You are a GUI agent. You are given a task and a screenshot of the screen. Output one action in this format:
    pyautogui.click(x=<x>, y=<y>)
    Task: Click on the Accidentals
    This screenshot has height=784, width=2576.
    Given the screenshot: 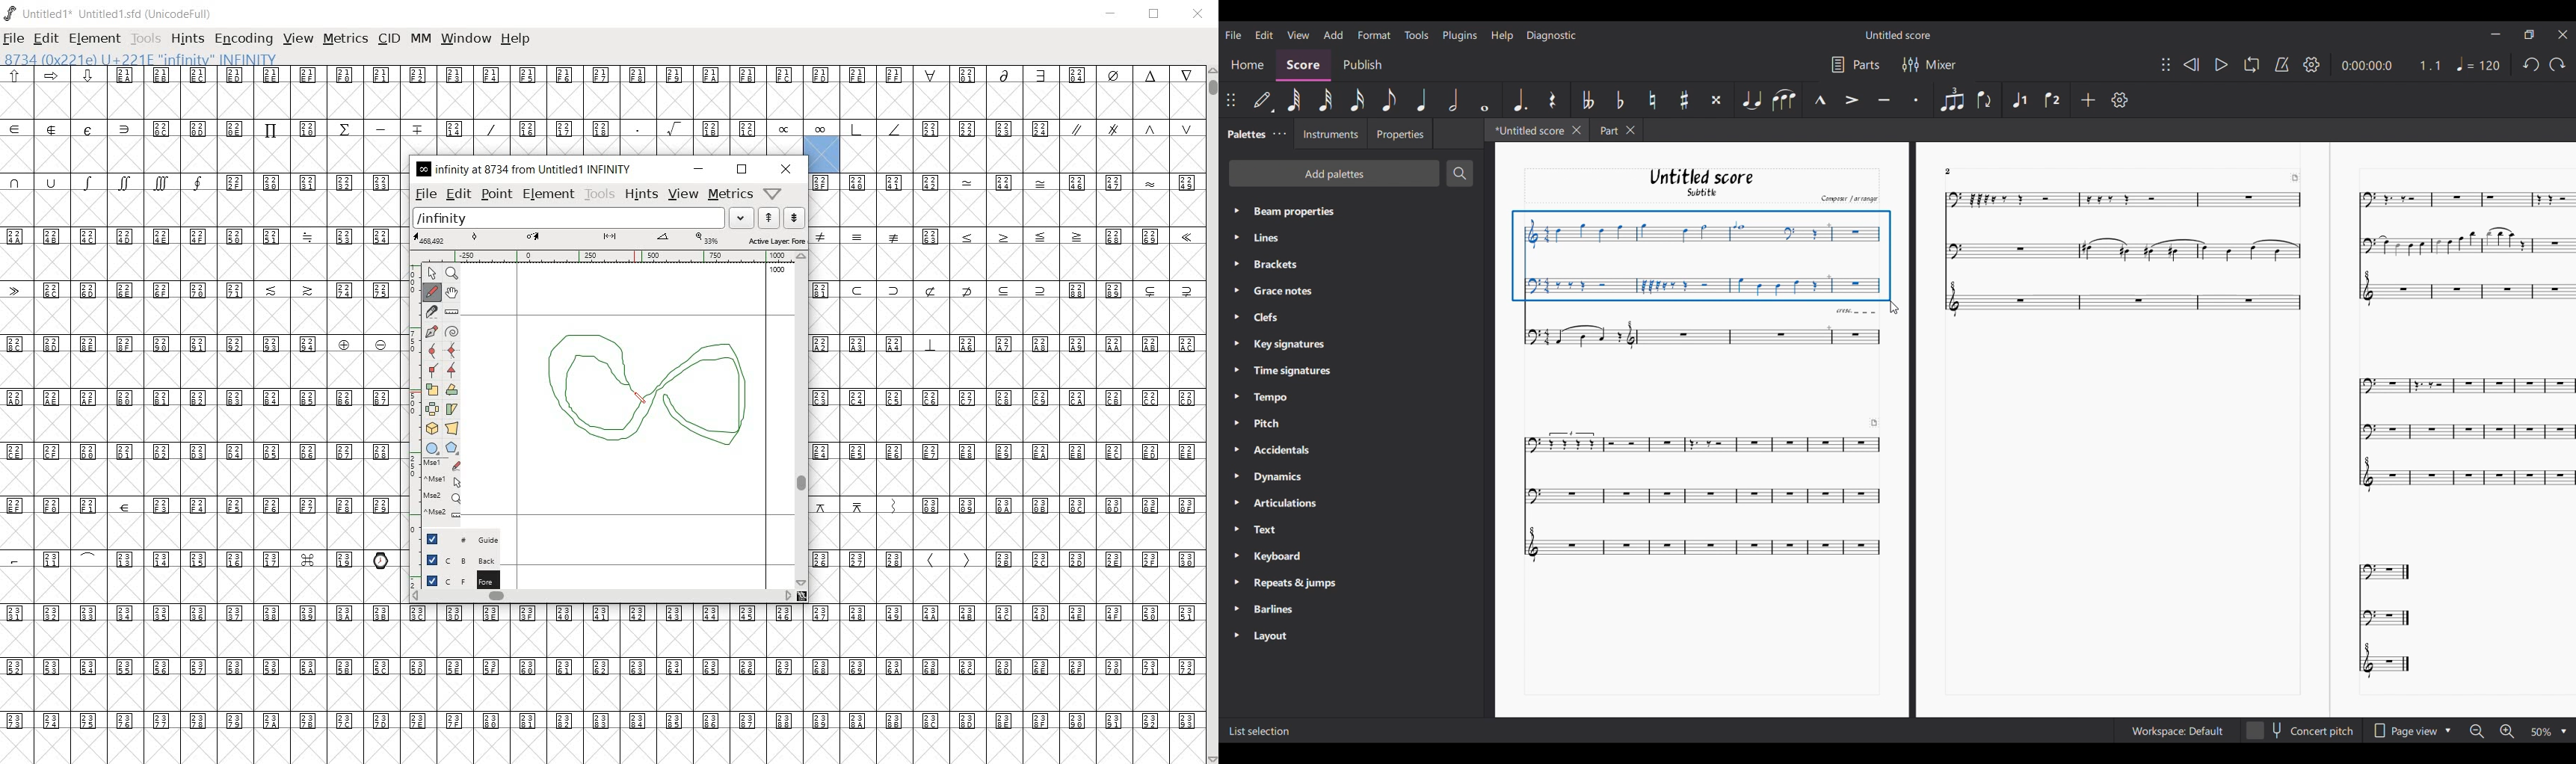 What is the action you would take?
    pyautogui.click(x=1285, y=450)
    